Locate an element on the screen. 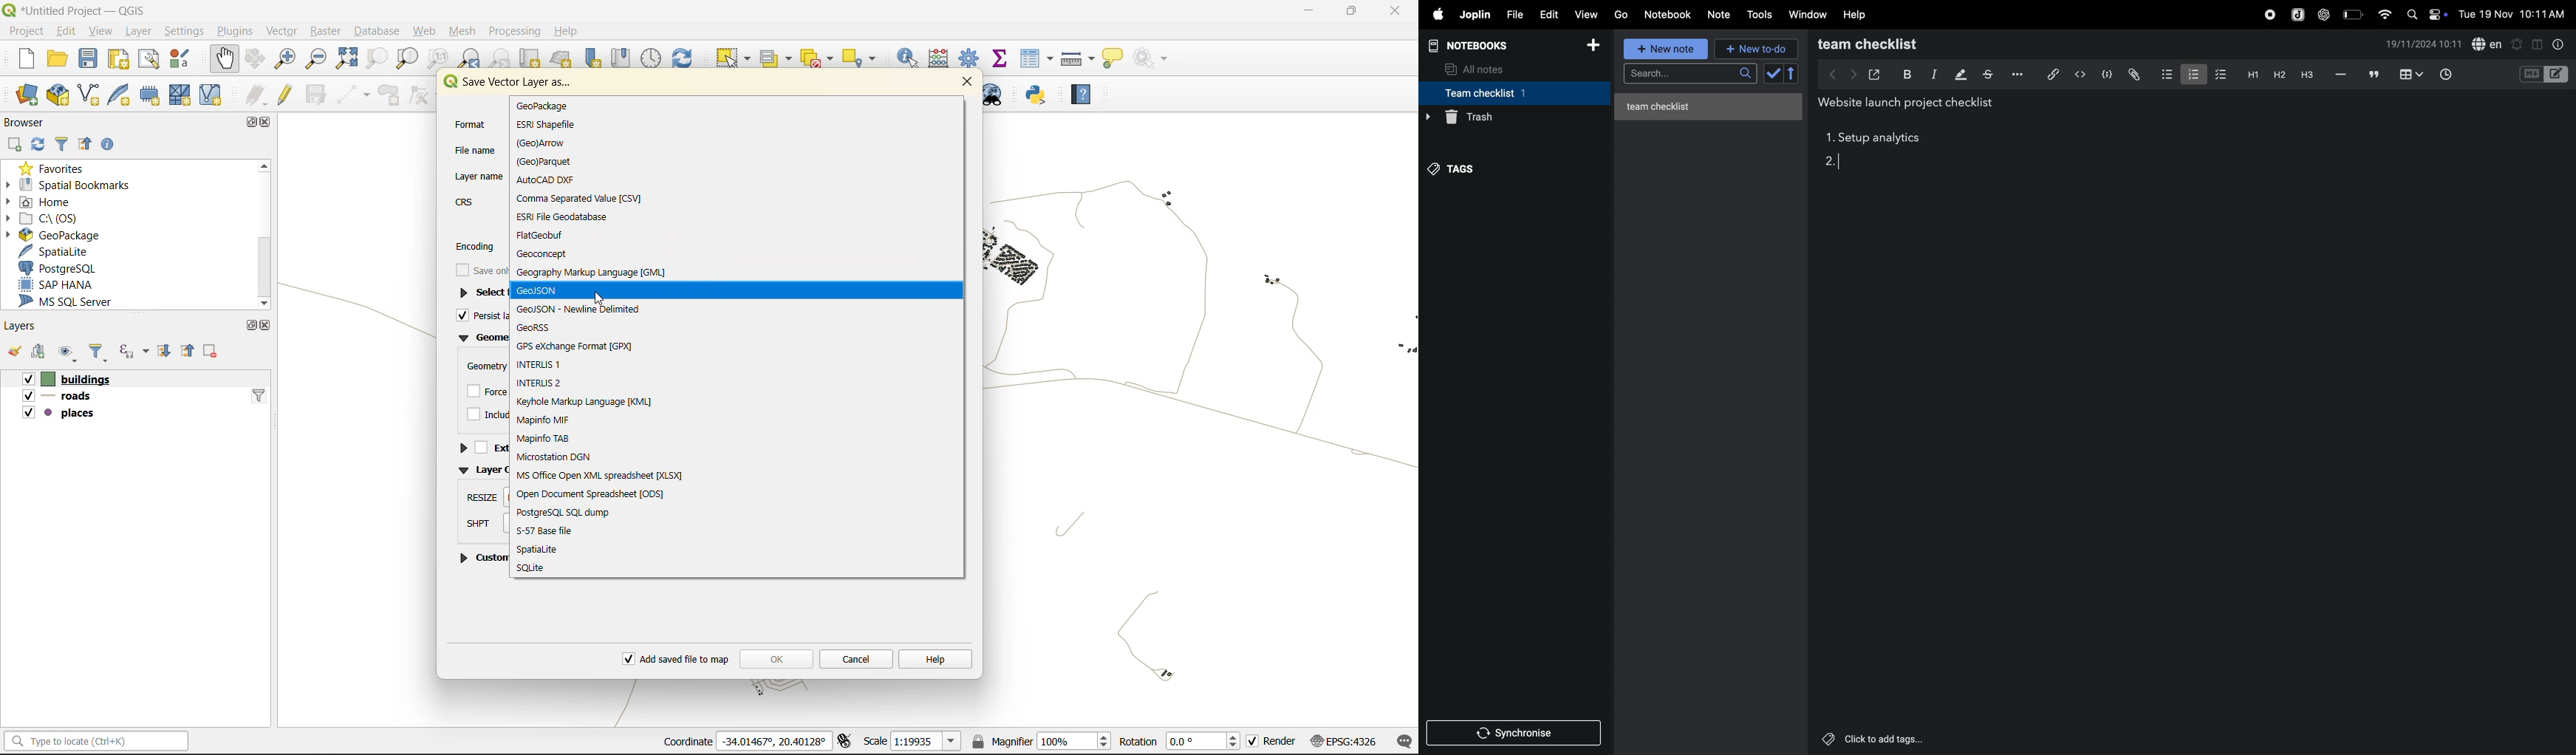  joplin is located at coordinates (1476, 15).